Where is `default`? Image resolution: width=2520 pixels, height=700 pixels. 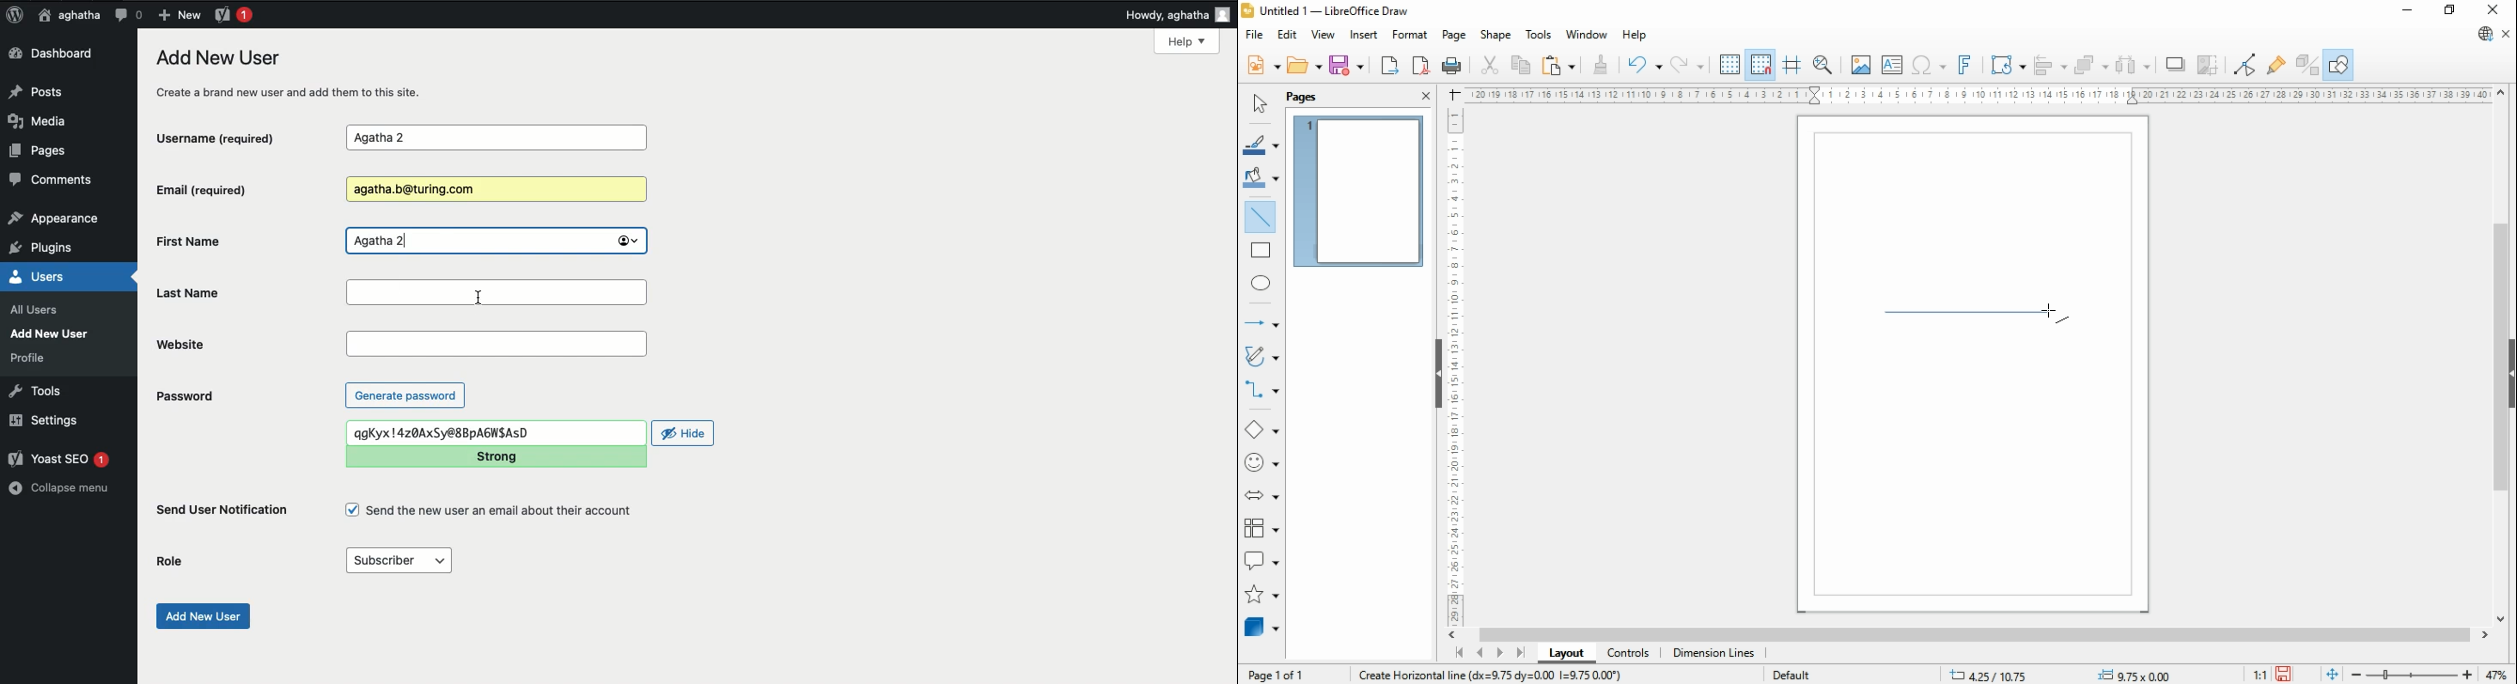
default is located at coordinates (1792, 675).